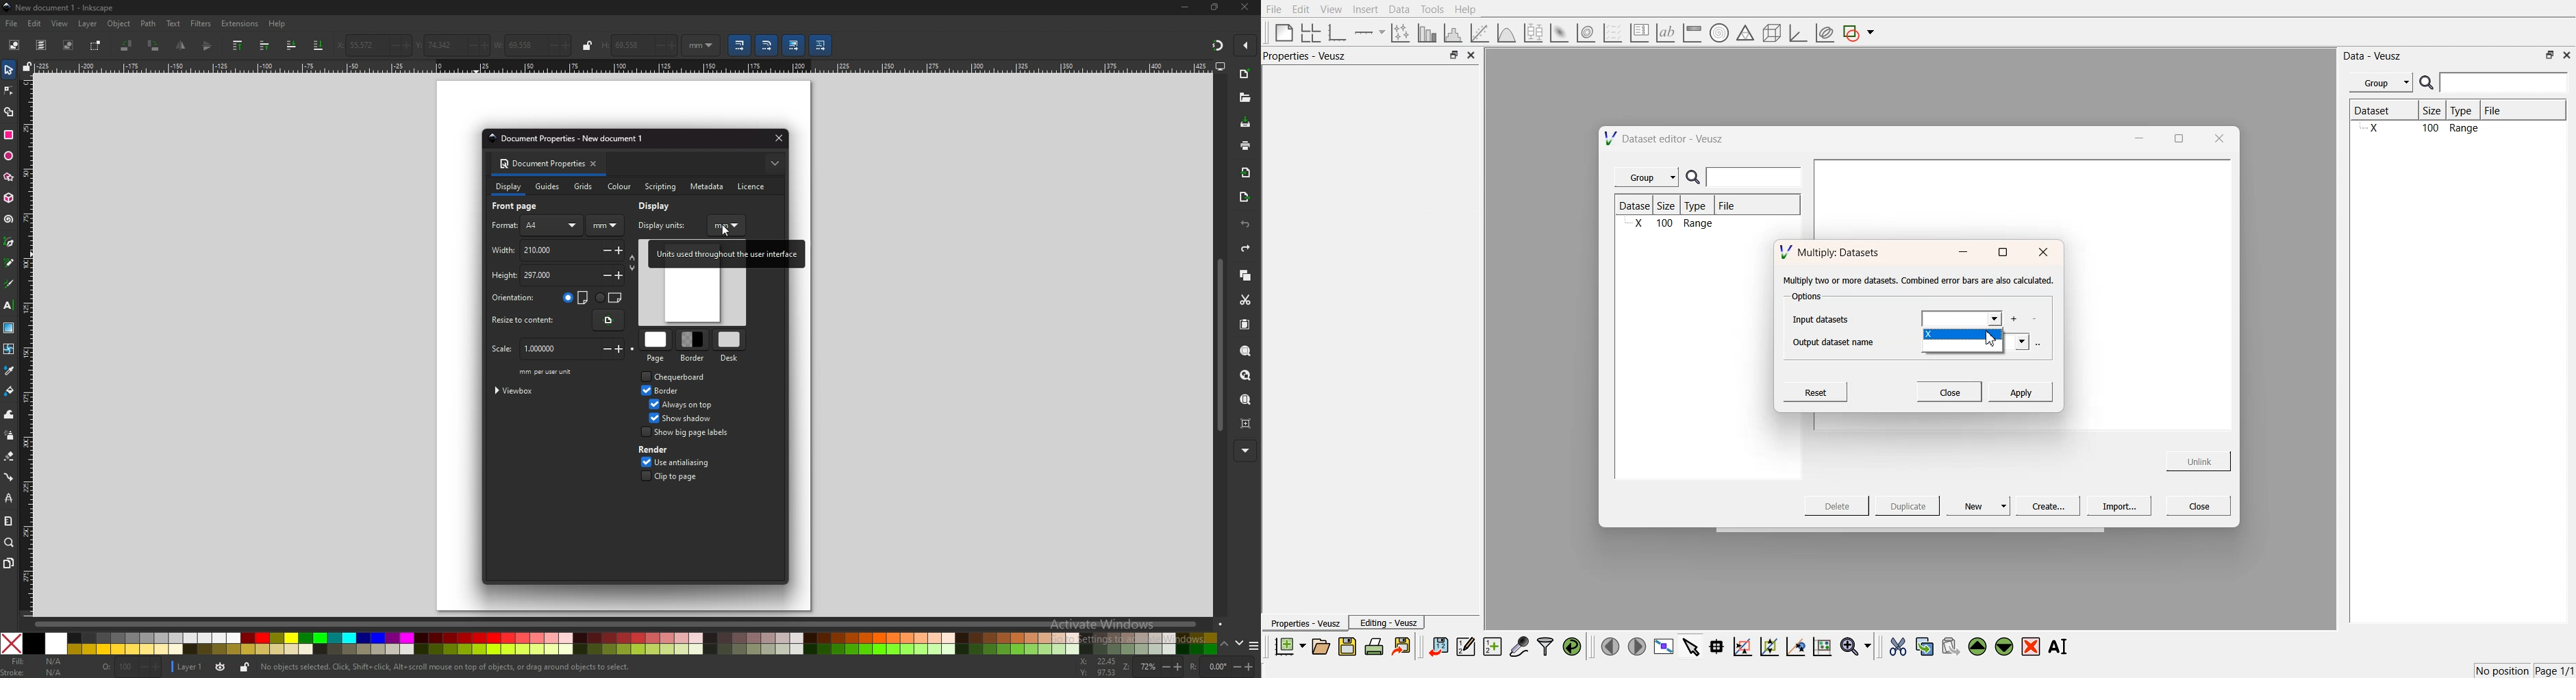  What do you see at coordinates (775, 164) in the screenshot?
I see `more` at bounding box center [775, 164].